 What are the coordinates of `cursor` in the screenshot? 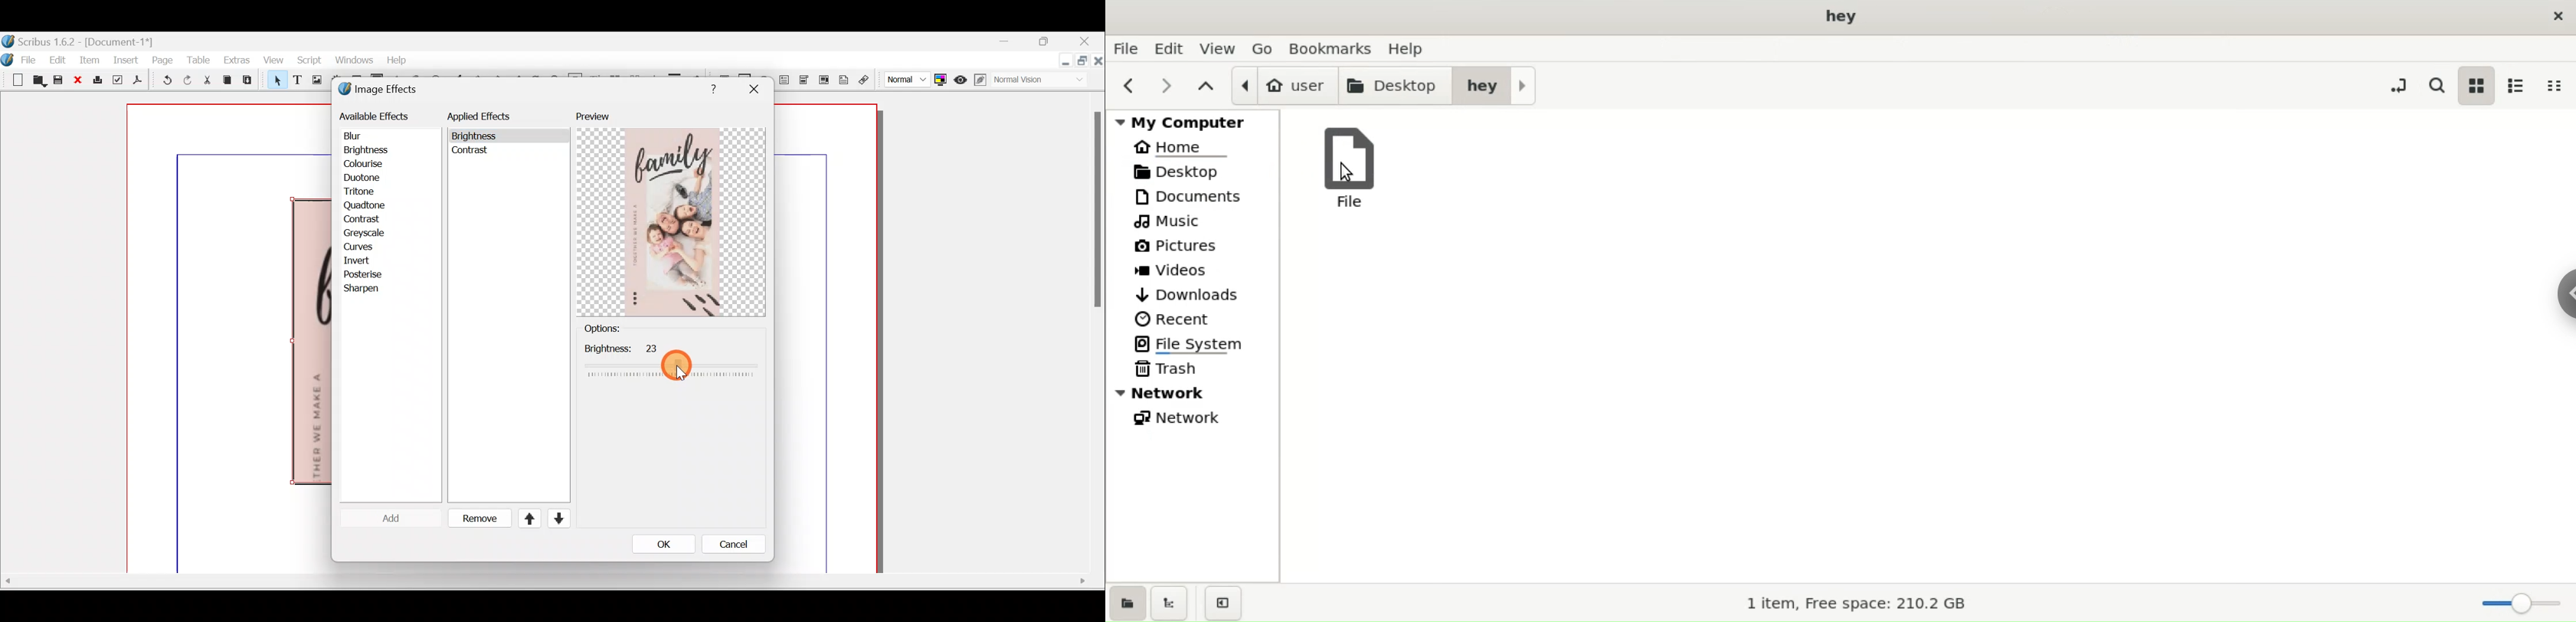 It's located at (678, 366).